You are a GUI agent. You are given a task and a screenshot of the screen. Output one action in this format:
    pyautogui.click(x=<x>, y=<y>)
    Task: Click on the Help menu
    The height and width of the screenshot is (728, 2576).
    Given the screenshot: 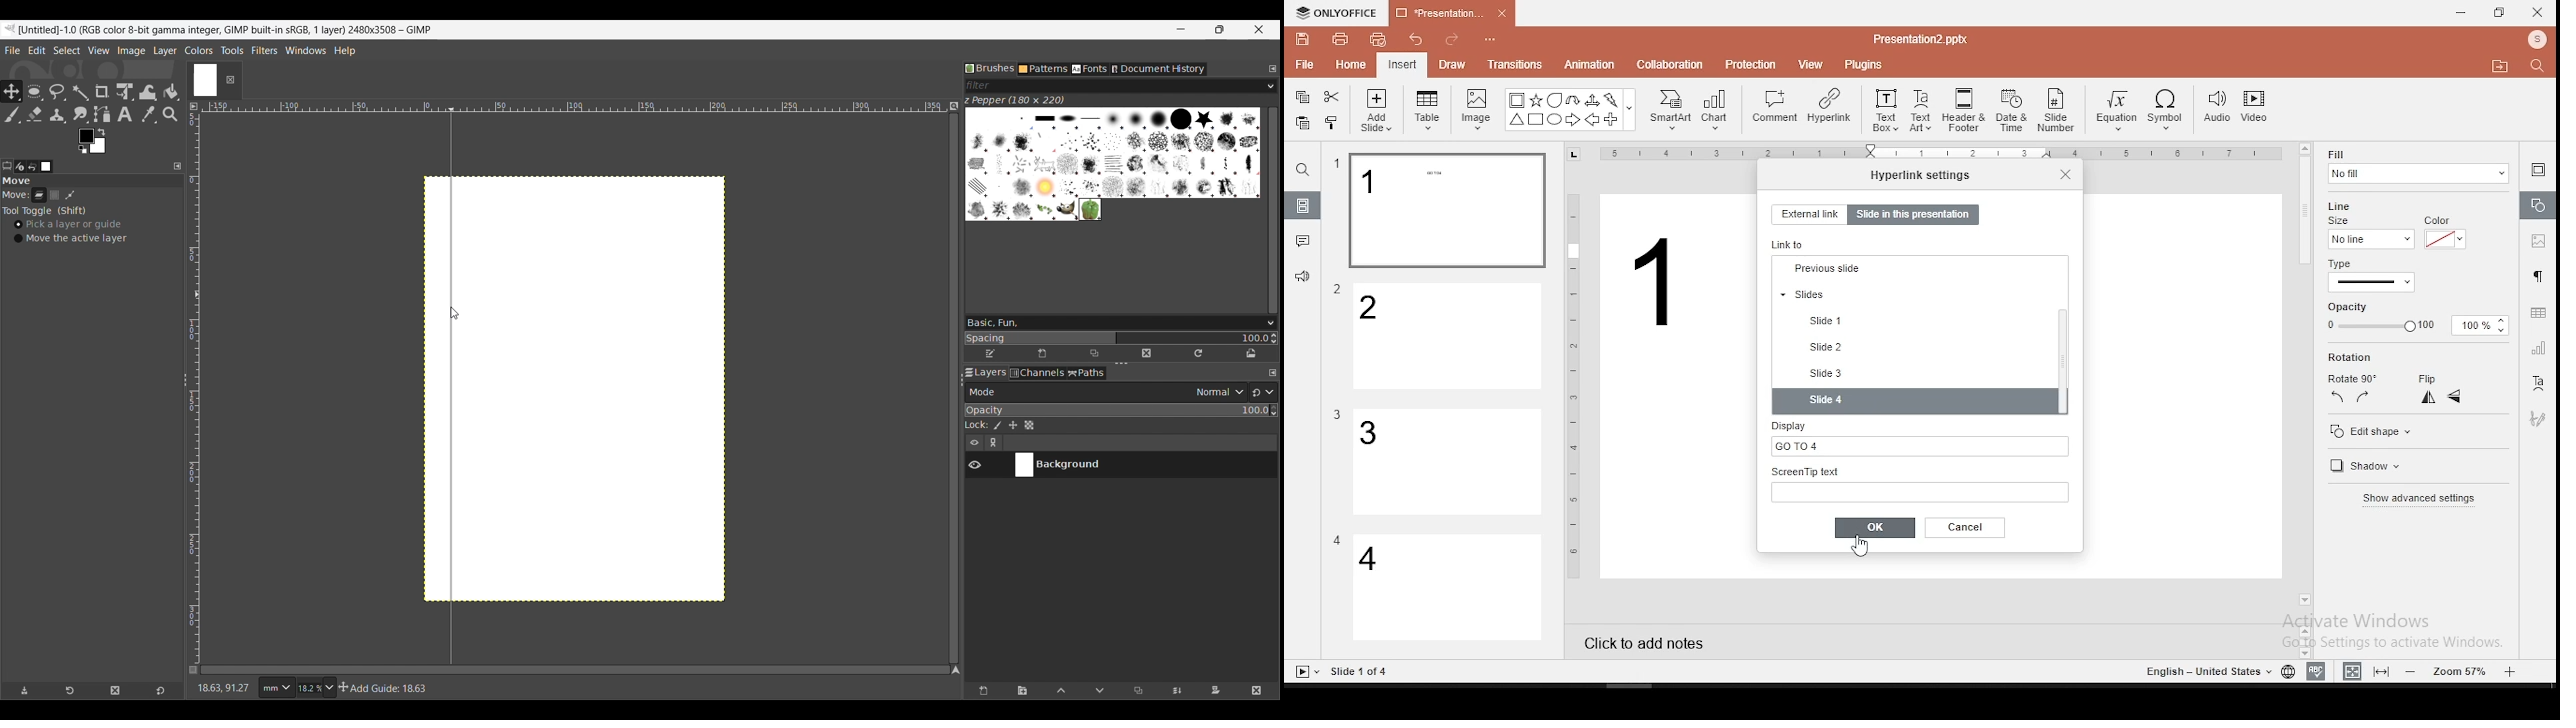 What is the action you would take?
    pyautogui.click(x=344, y=50)
    